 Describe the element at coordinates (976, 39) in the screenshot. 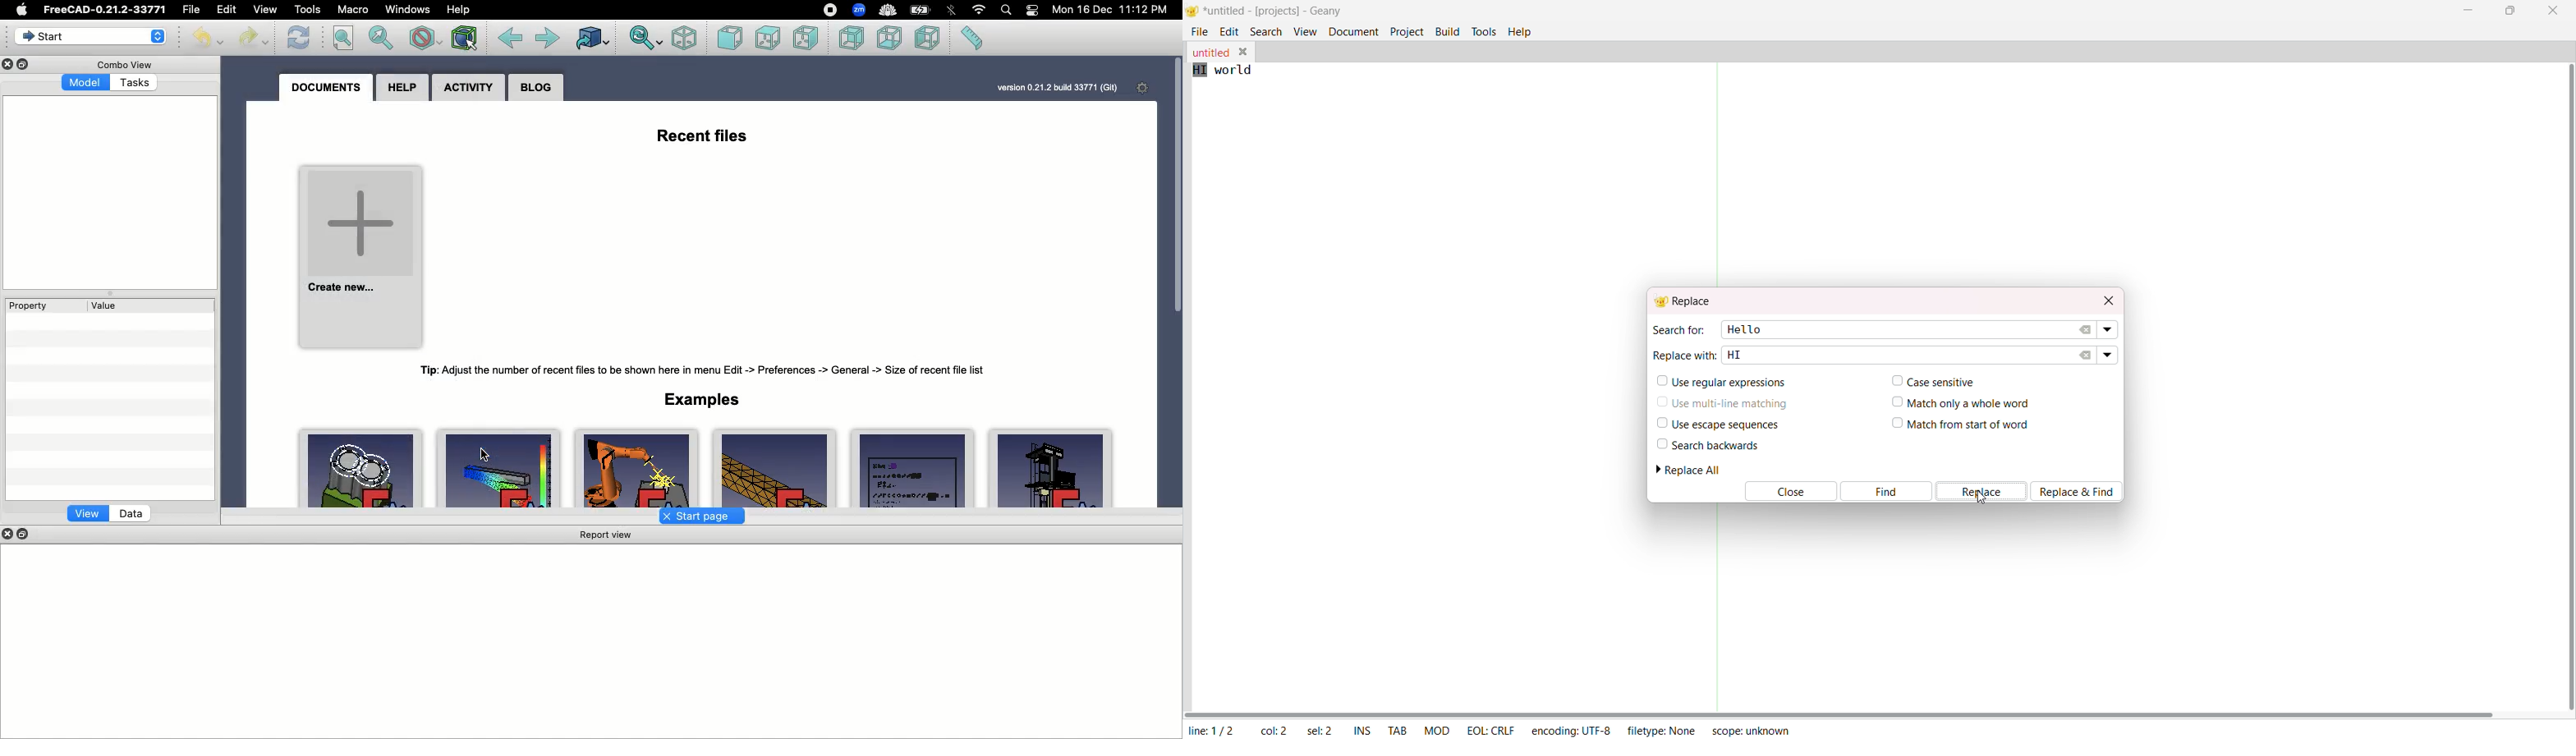

I see `Measure` at that location.